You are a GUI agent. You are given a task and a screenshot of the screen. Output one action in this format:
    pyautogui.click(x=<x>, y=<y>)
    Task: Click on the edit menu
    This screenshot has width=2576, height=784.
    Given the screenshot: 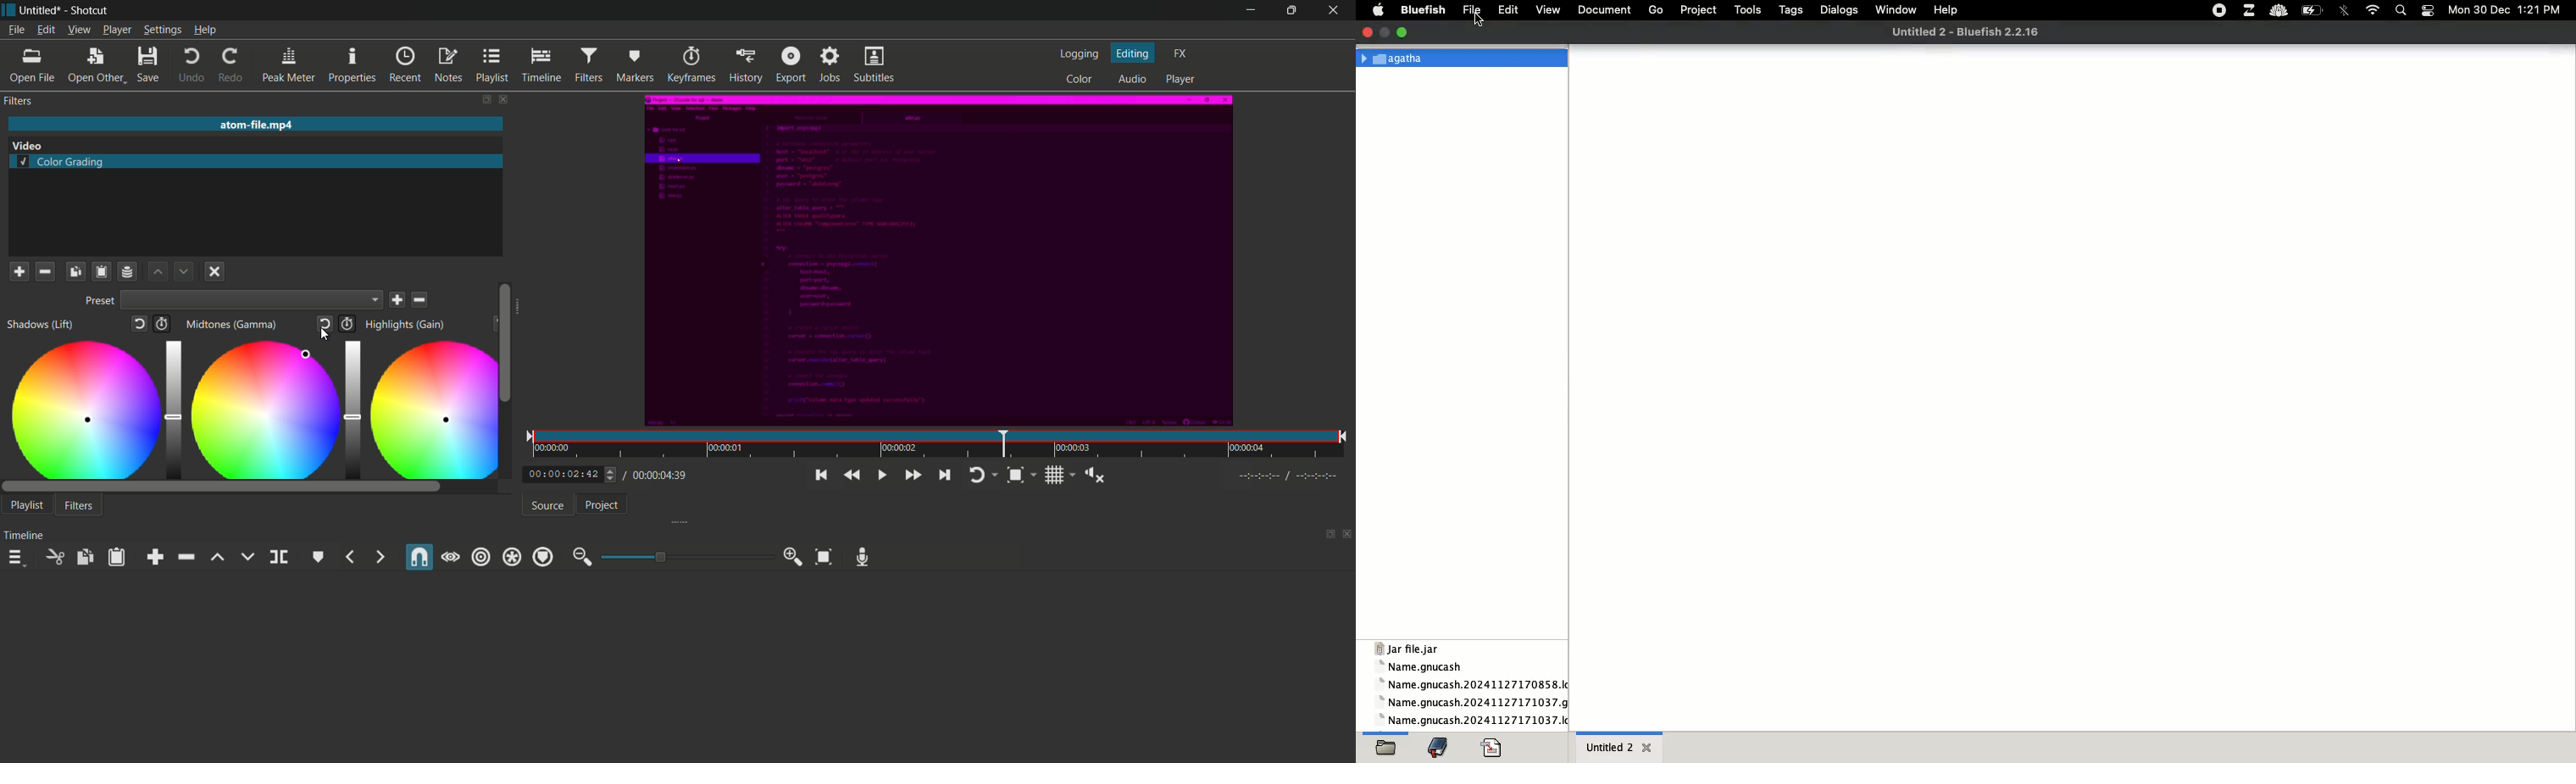 What is the action you would take?
    pyautogui.click(x=45, y=29)
    